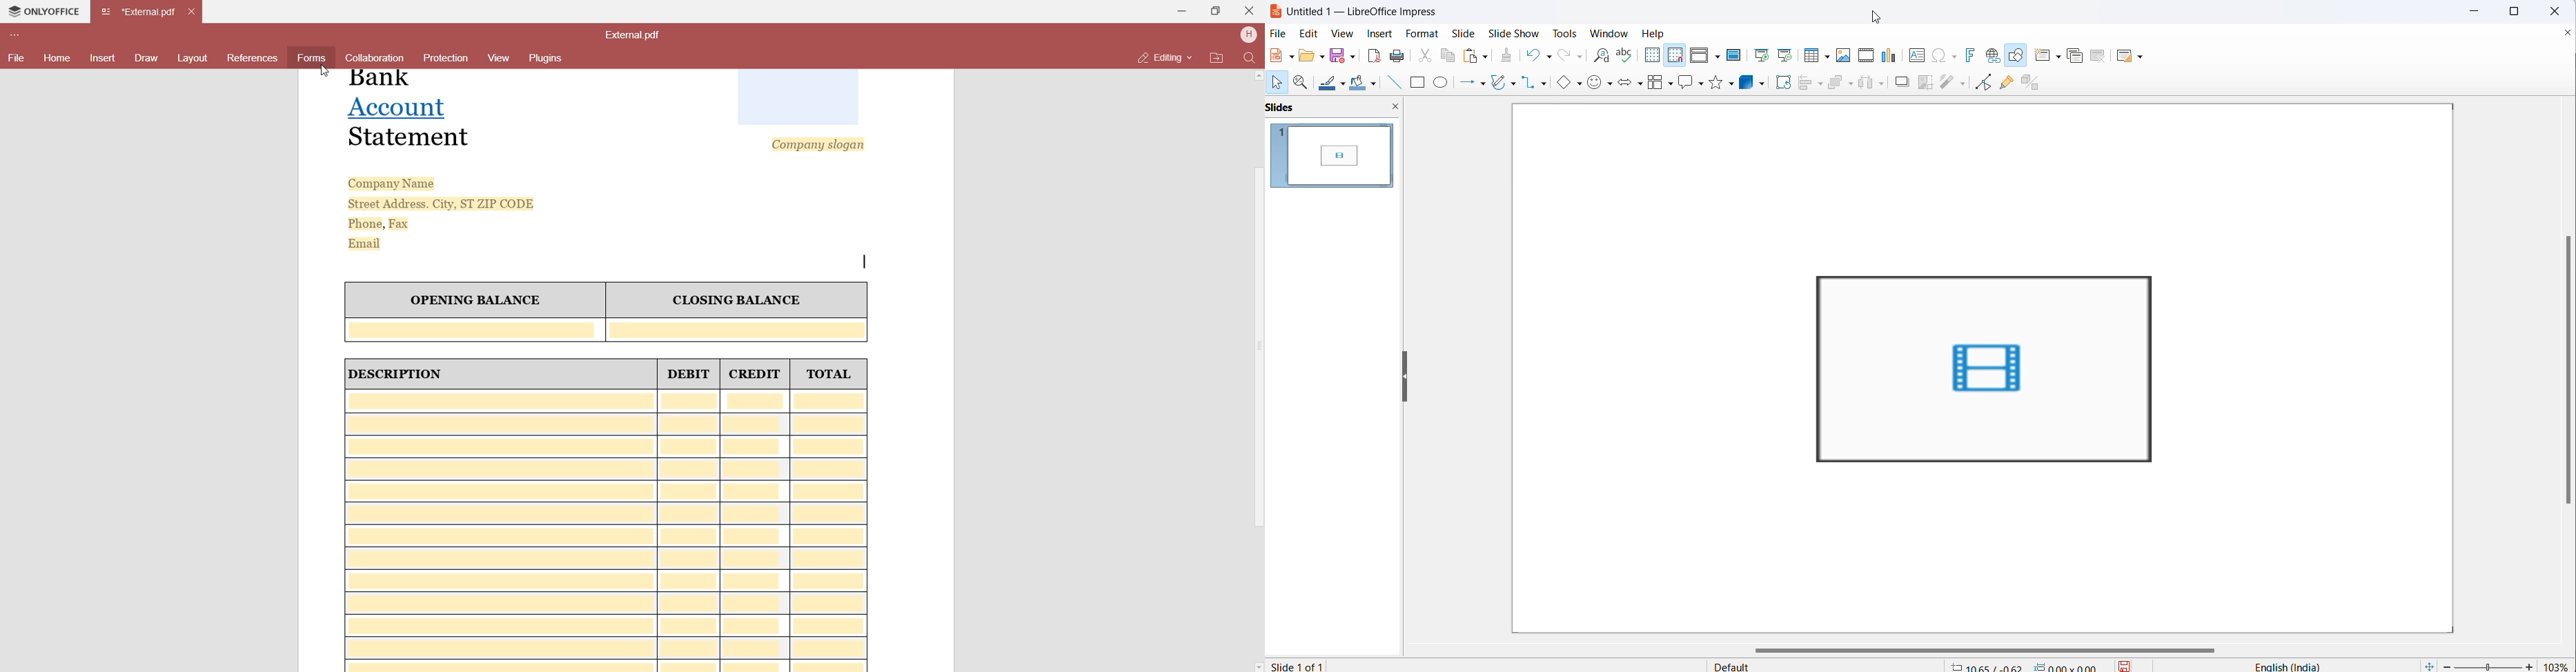  Describe the element at coordinates (1599, 57) in the screenshot. I see `find and replace` at that location.